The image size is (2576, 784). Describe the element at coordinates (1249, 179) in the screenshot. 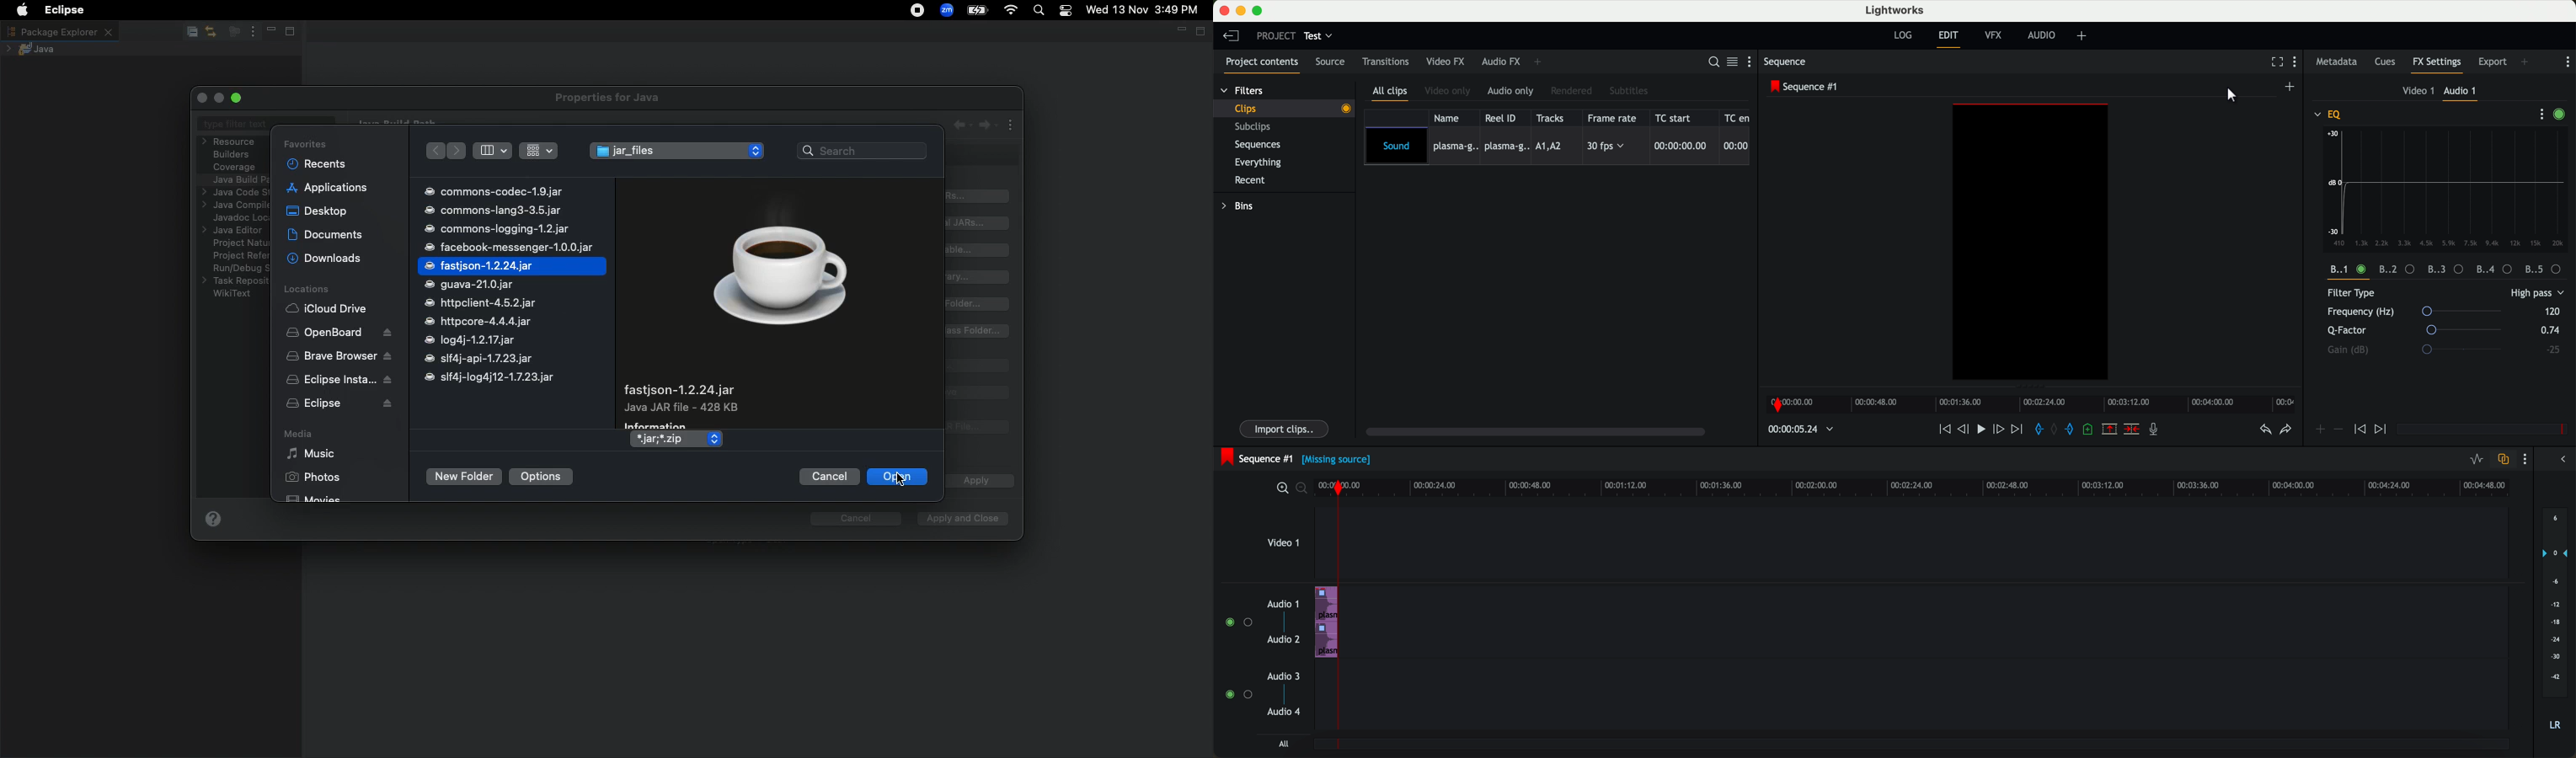

I see `recent` at that location.